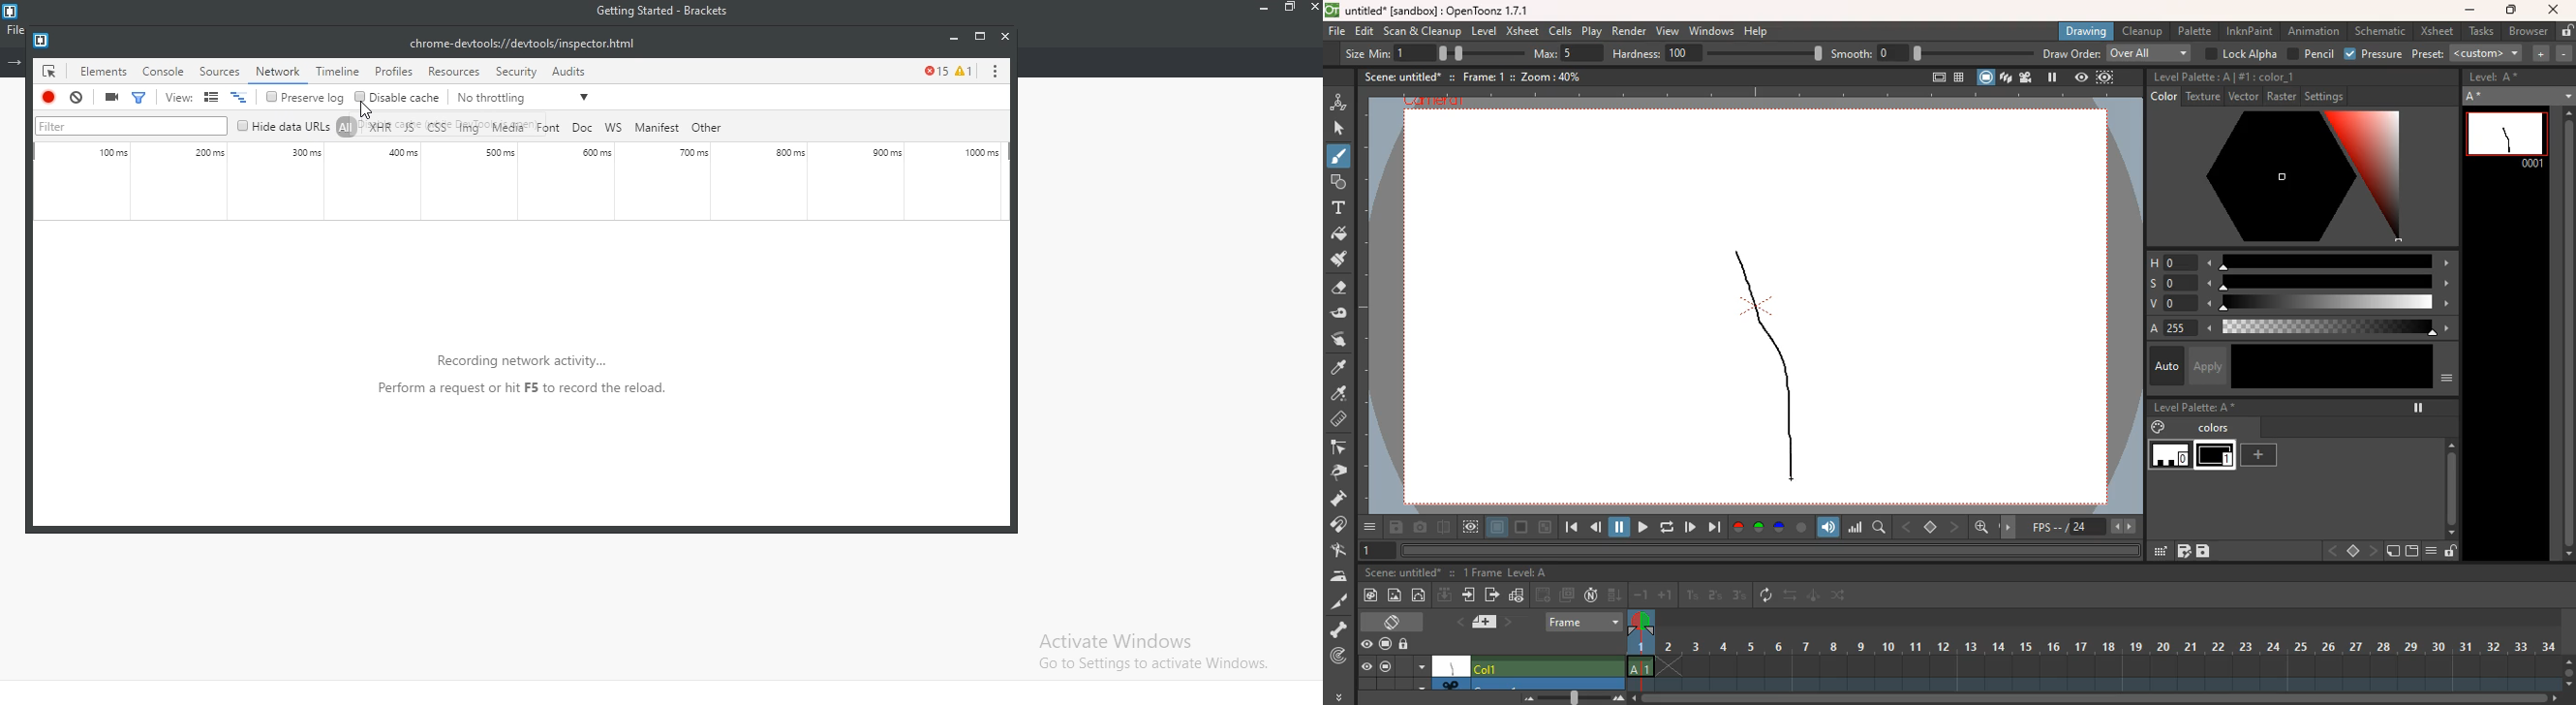 The height and width of the screenshot is (728, 2576). What do you see at coordinates (671, 13) in the screenshot?
I see `getting started - Brackets` at bounding box center [671, 13].